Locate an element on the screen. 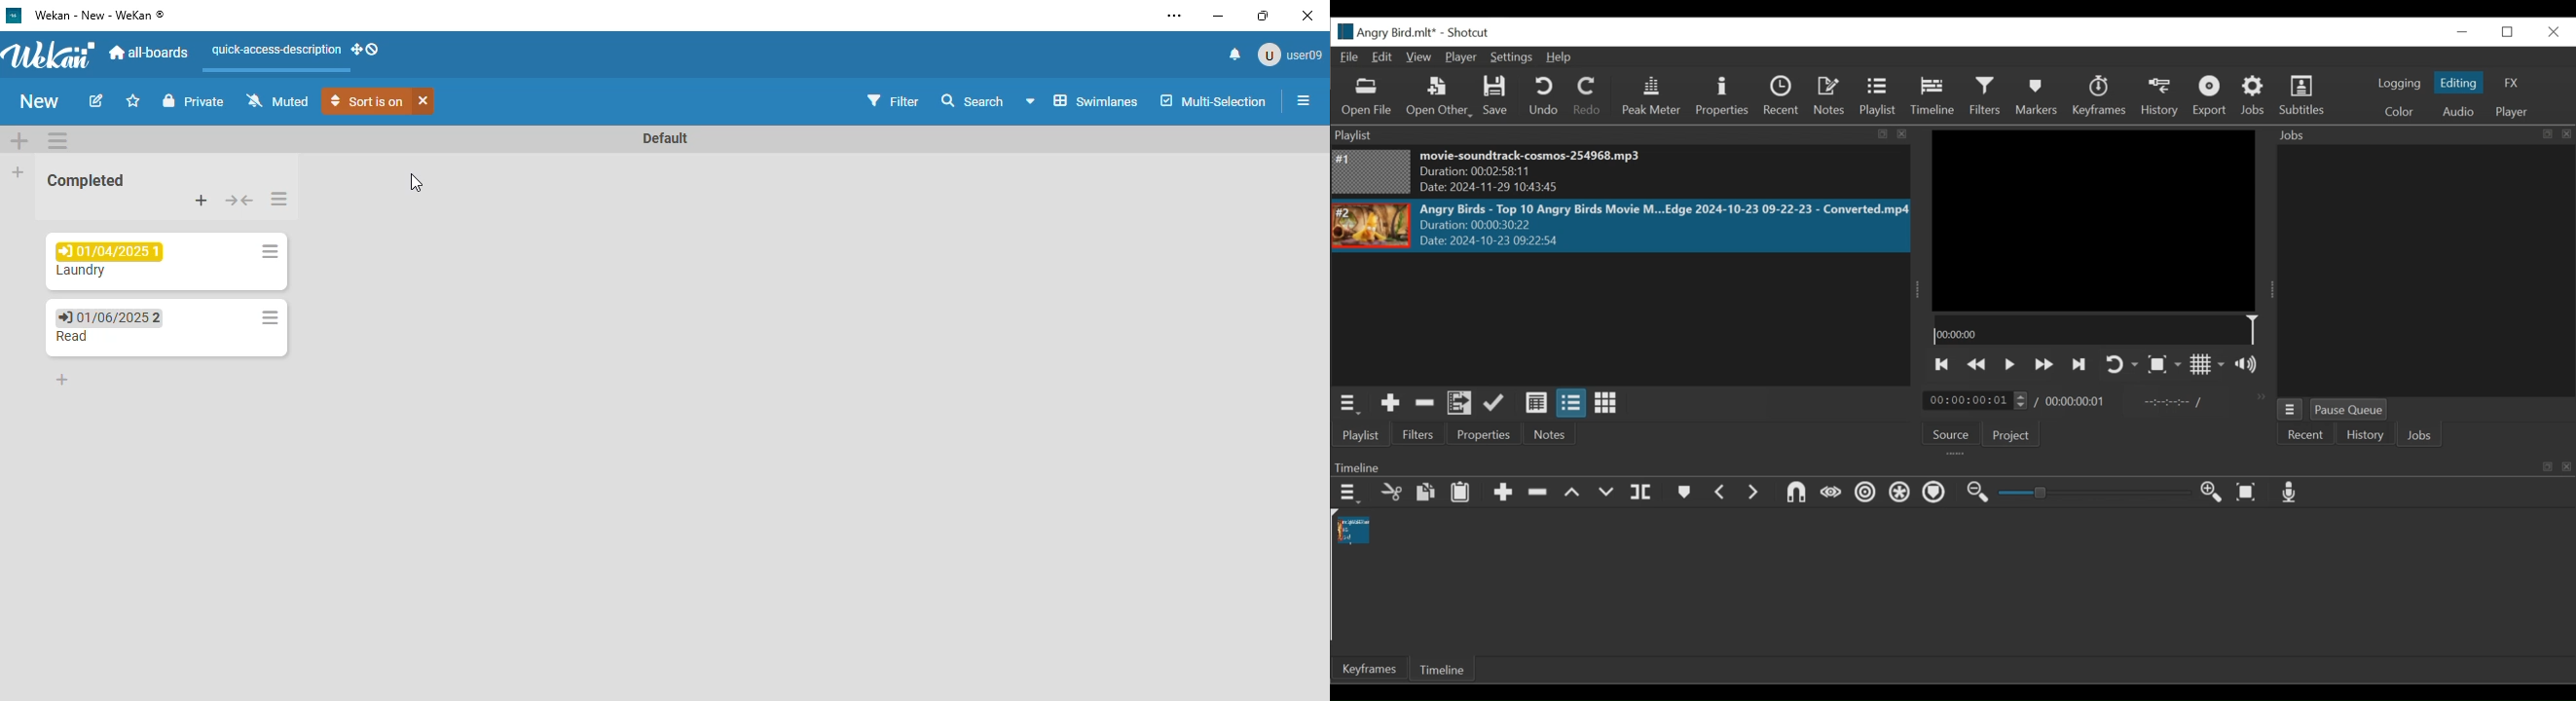  00:00:00:01 (Total Duration) is located at coordinates (2073, 401).